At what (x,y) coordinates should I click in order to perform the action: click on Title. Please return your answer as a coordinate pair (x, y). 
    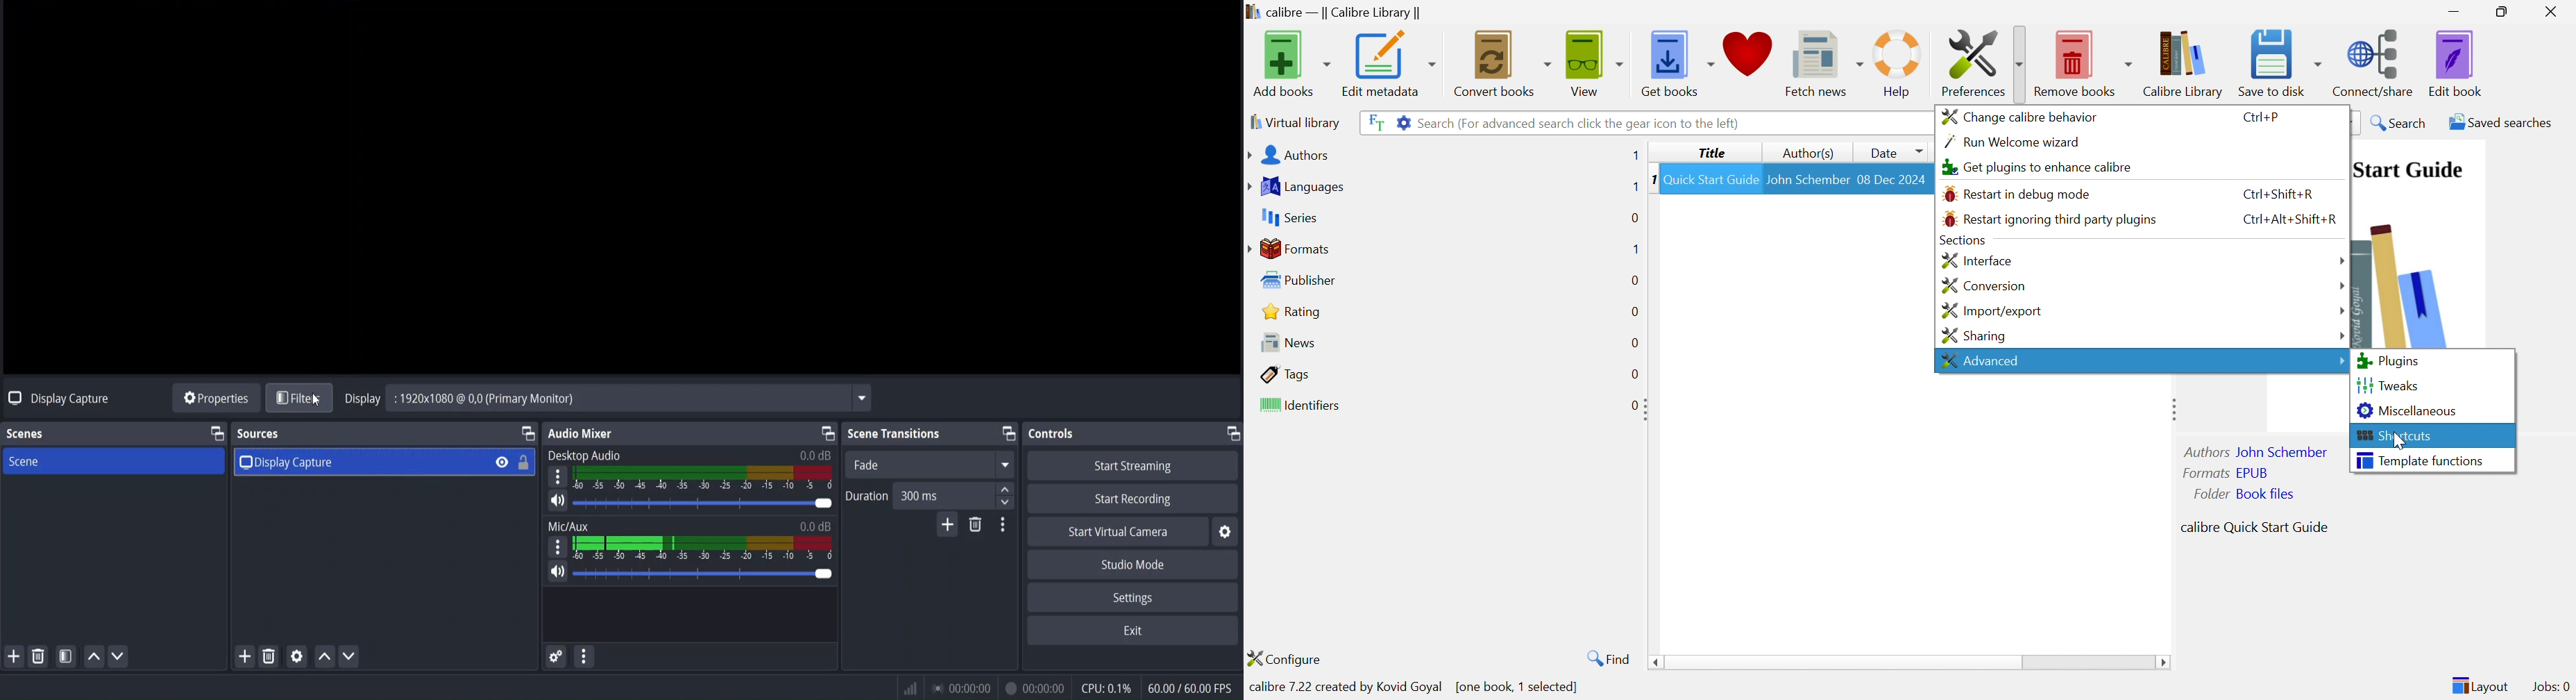
    Looking at the image, I should click on (1715, 153).